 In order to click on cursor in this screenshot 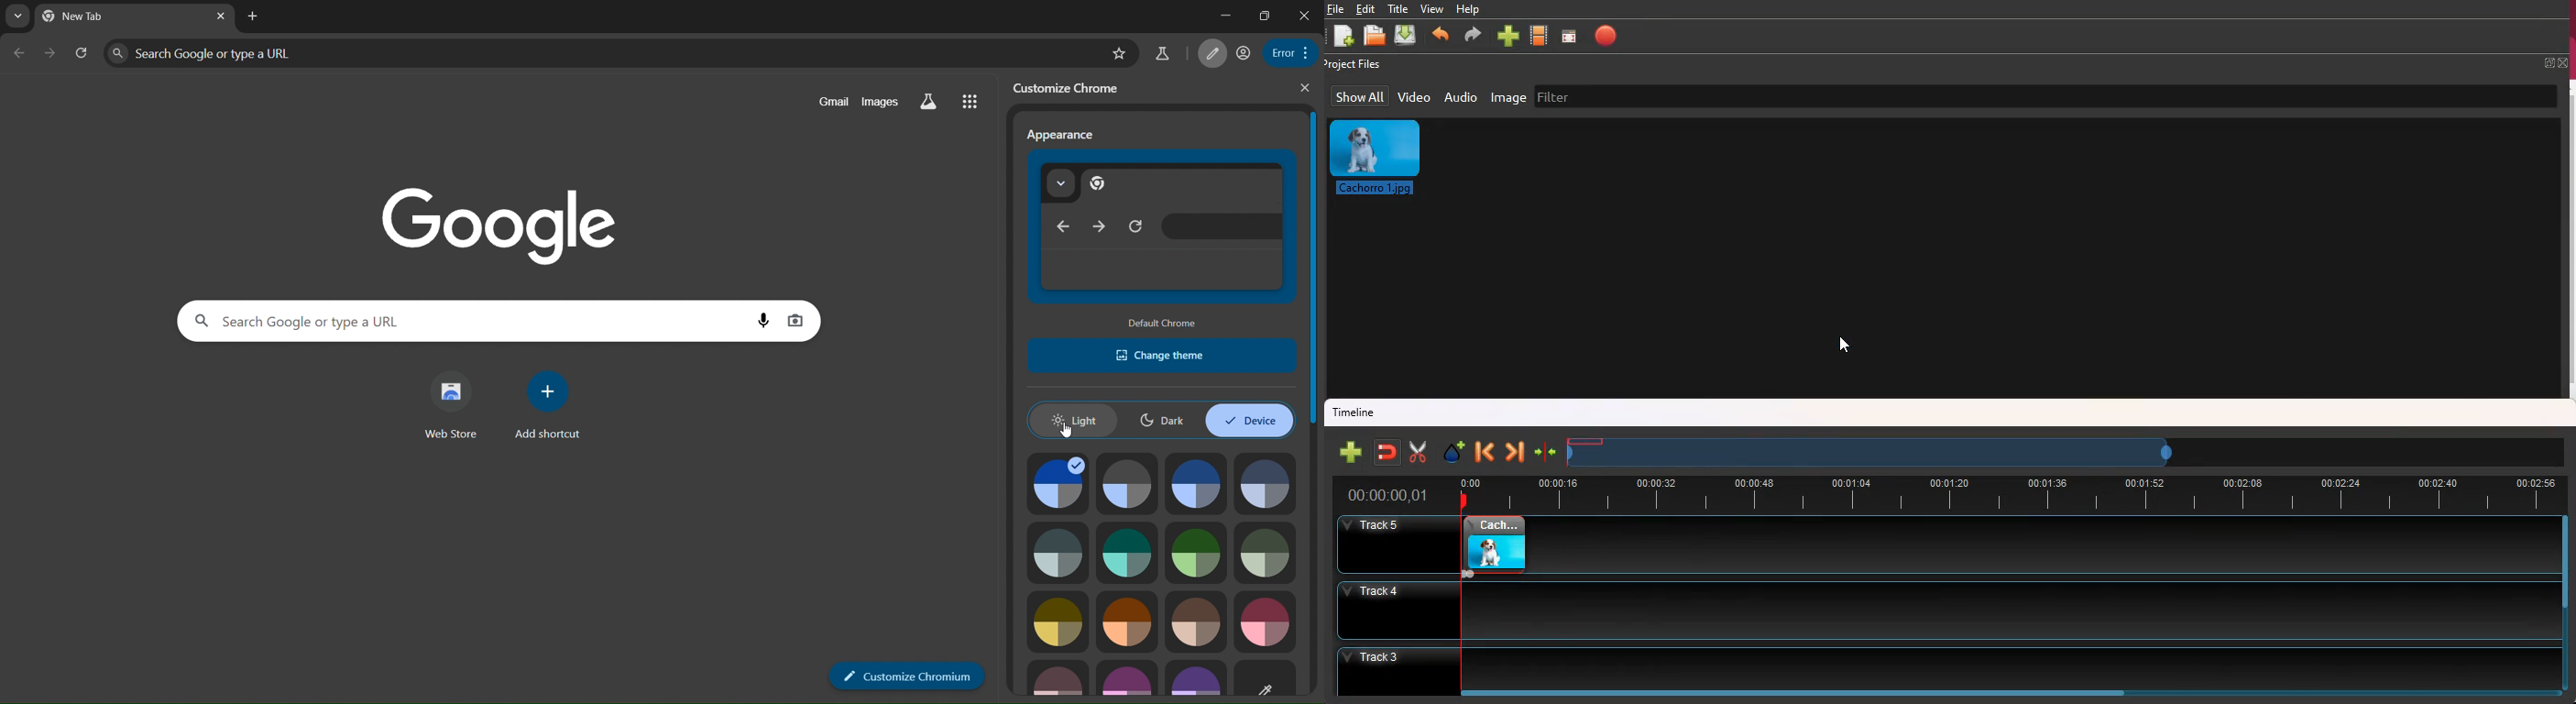, I will do `click(1845, 345)`.